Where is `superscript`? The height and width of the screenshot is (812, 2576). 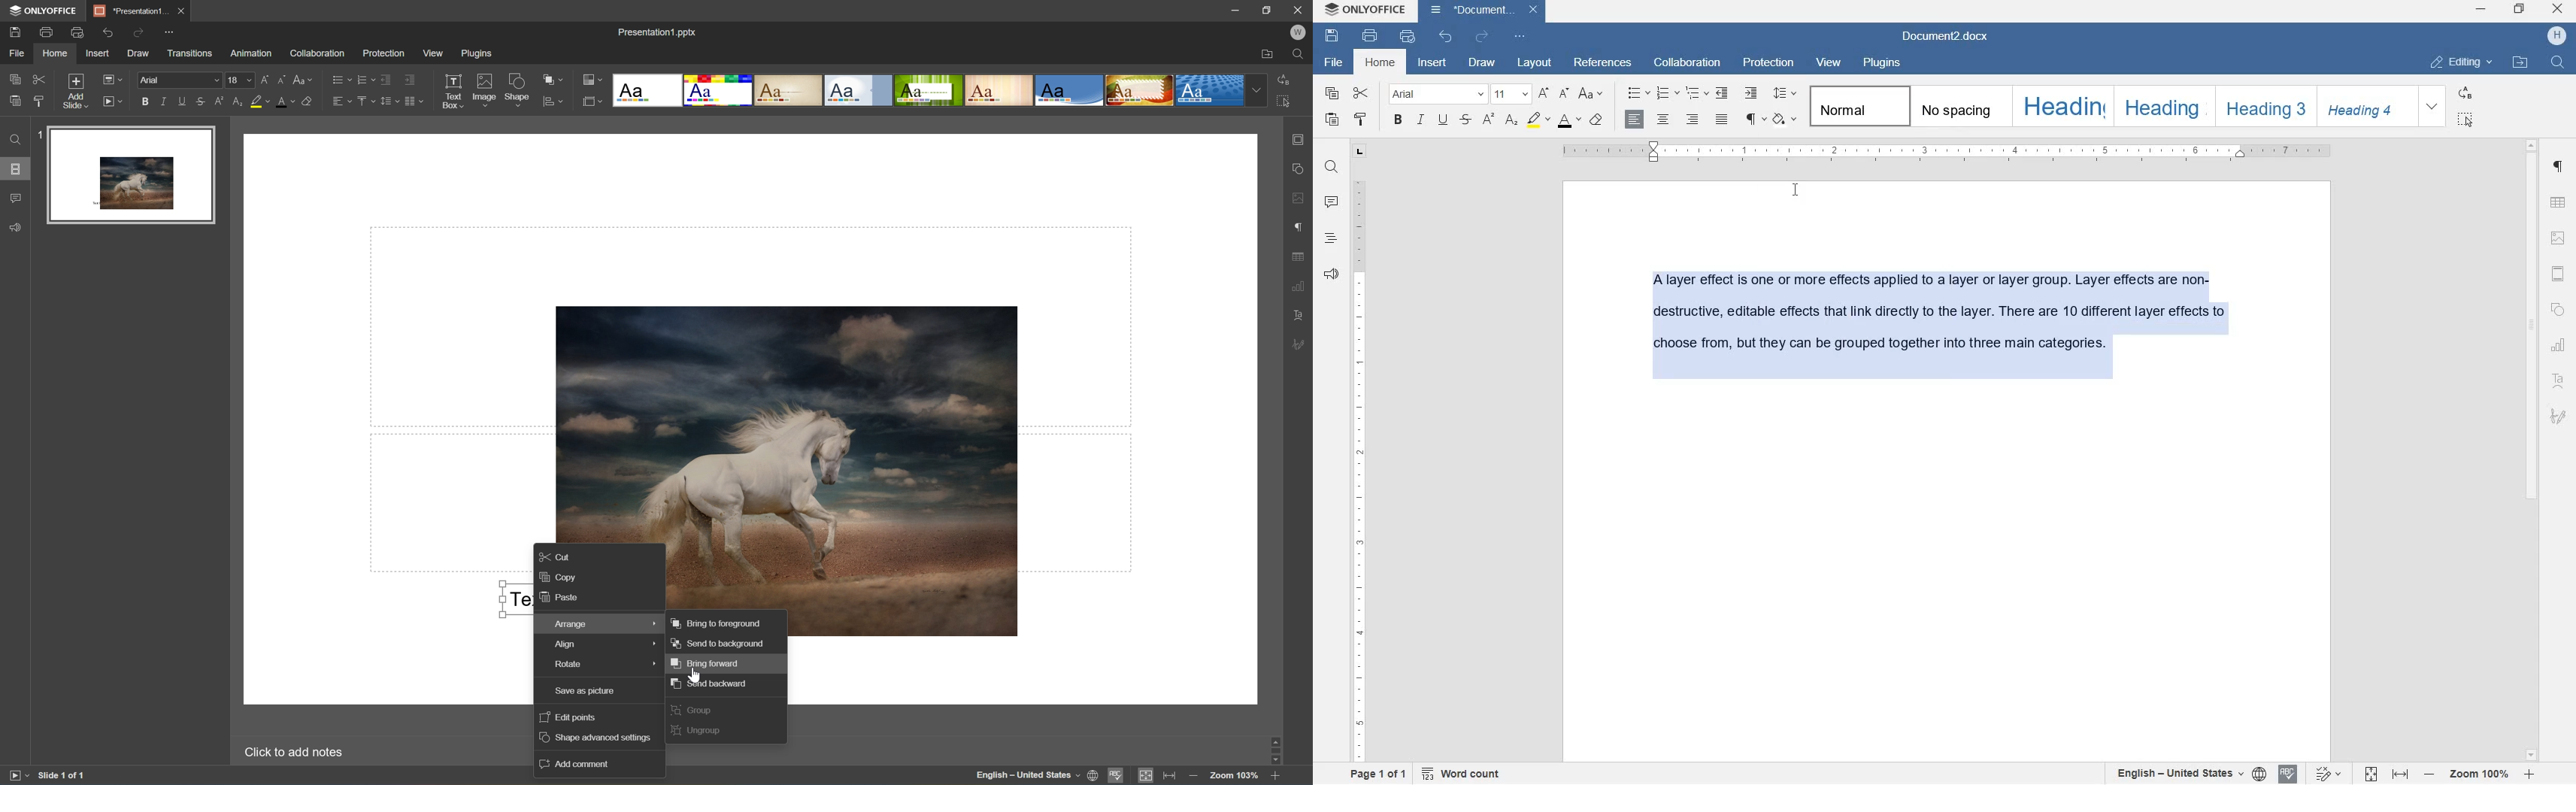 superscript is located at coordinates (1488, 120).